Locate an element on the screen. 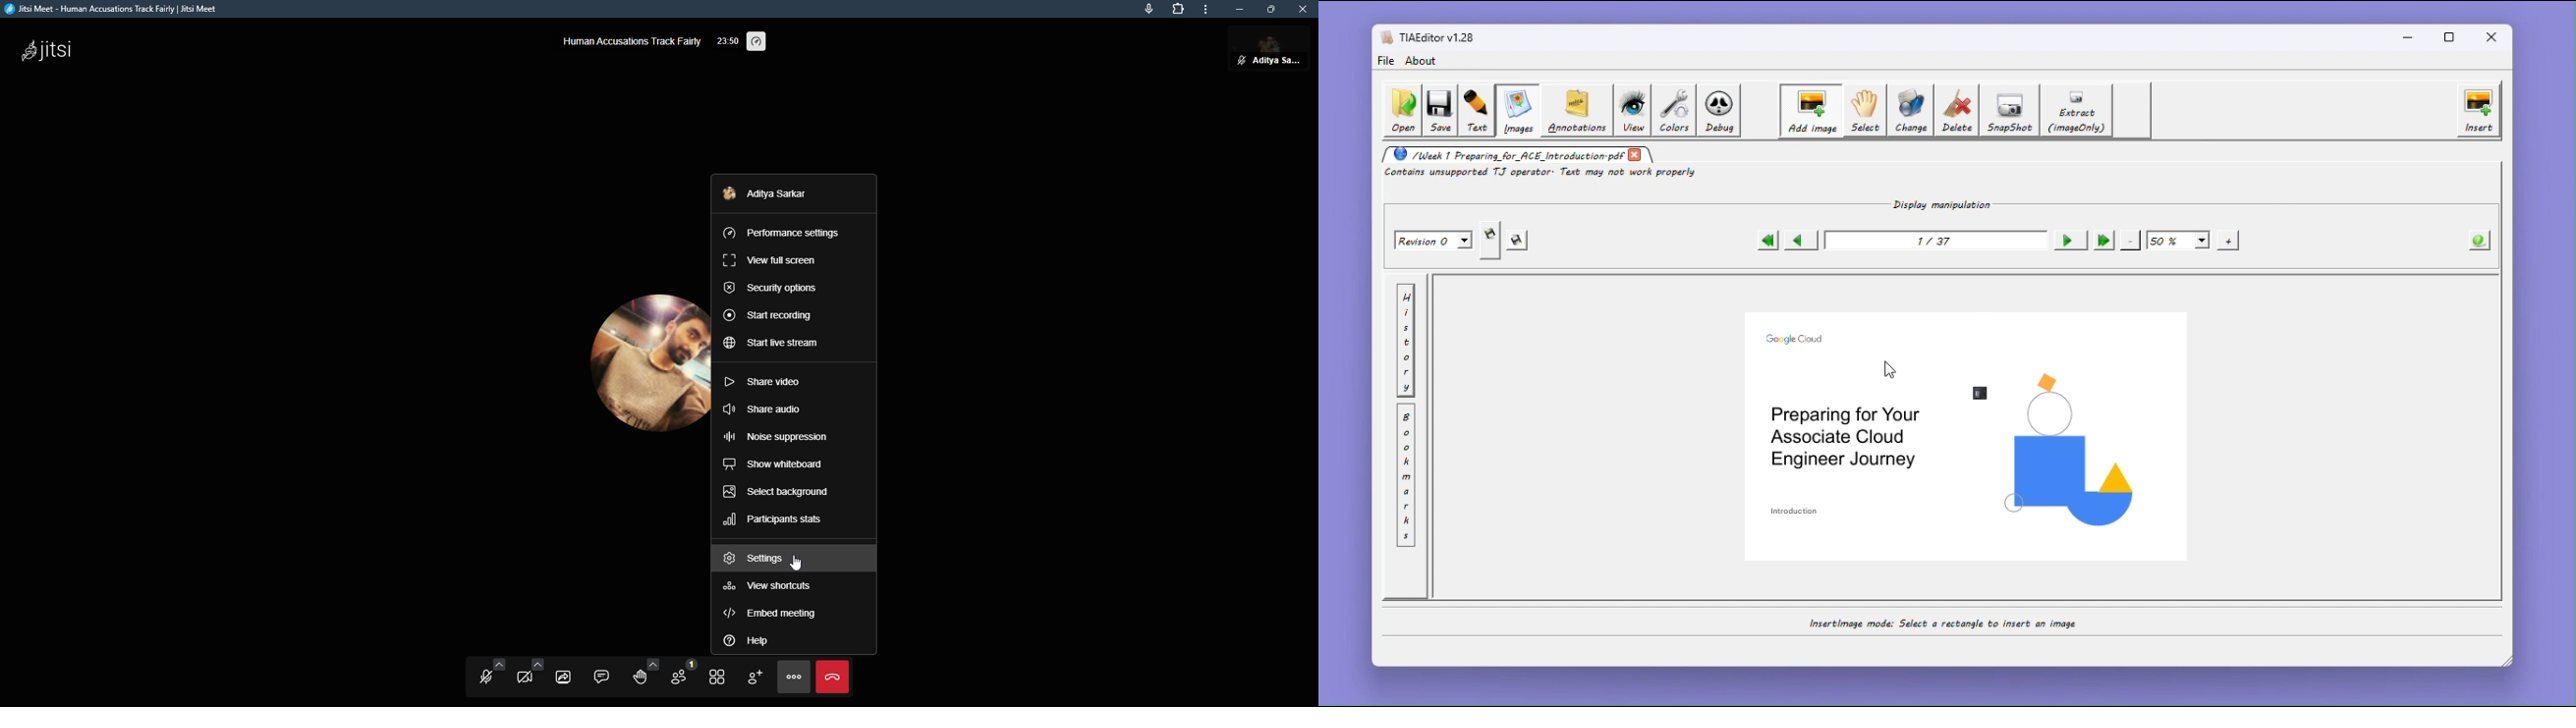  profile is located at coordinates (763, 192).